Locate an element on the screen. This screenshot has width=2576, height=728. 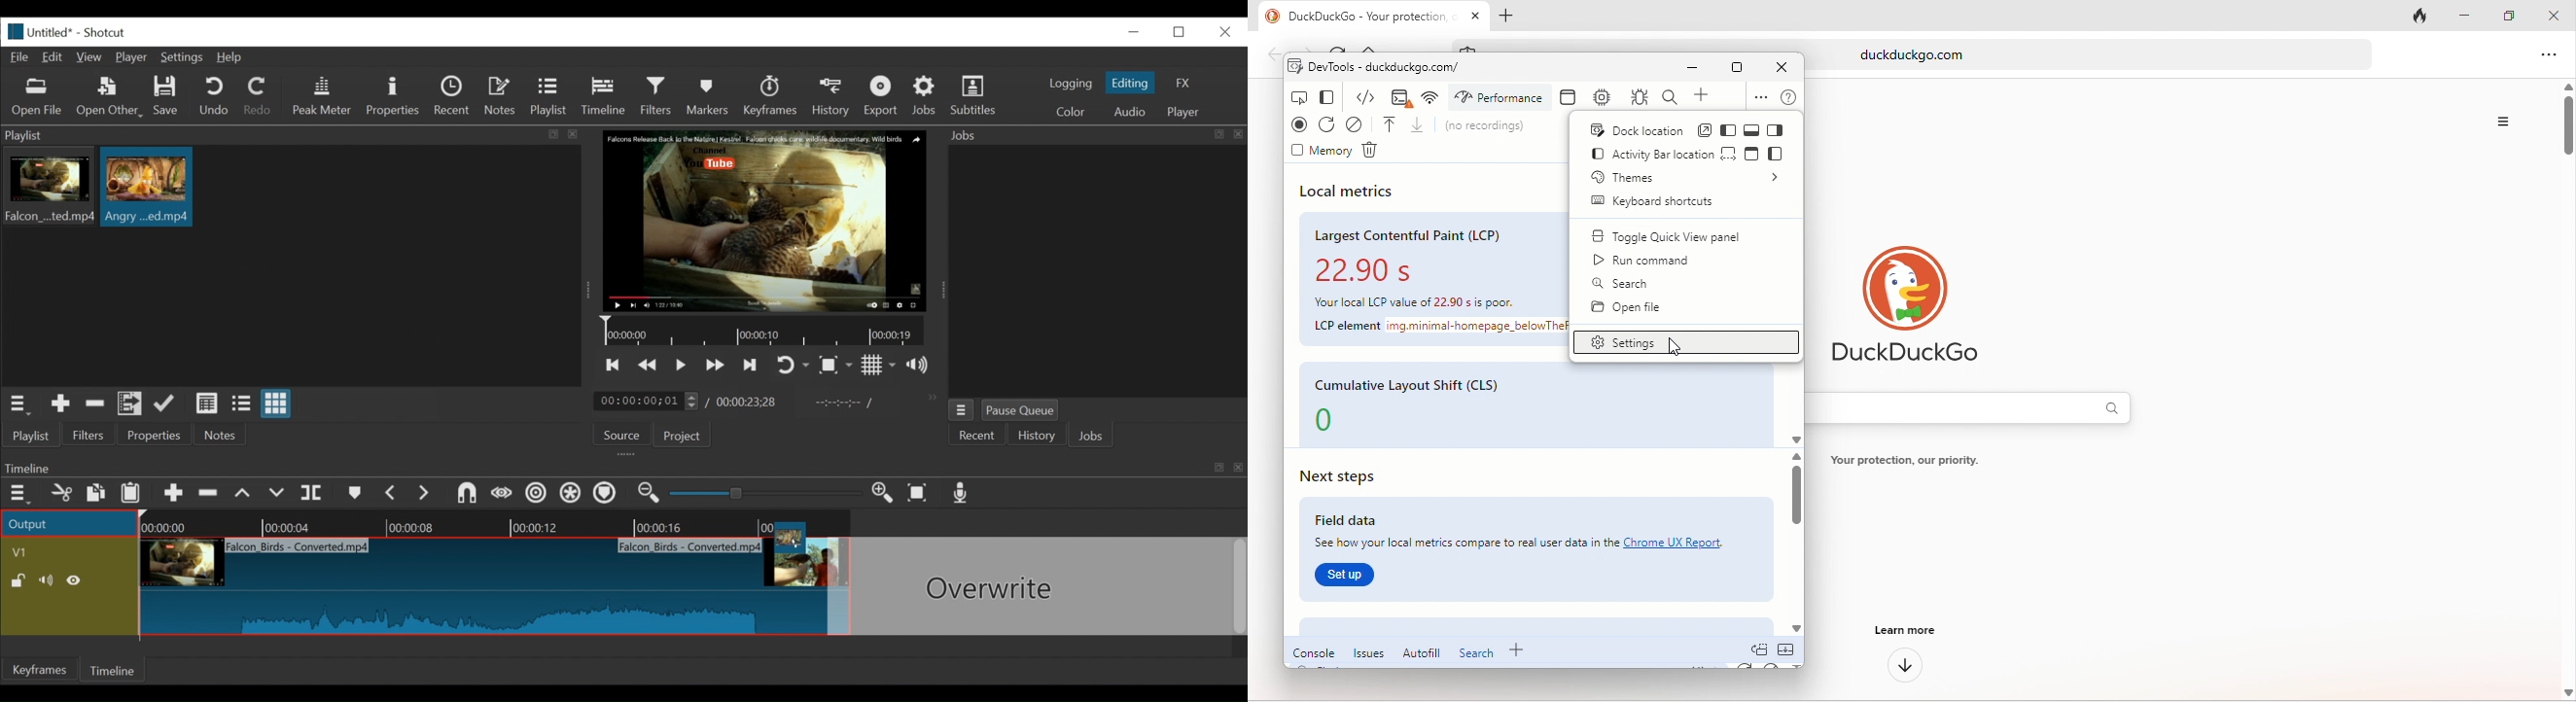
Shotcut logo is located at coordinates (12, 30).